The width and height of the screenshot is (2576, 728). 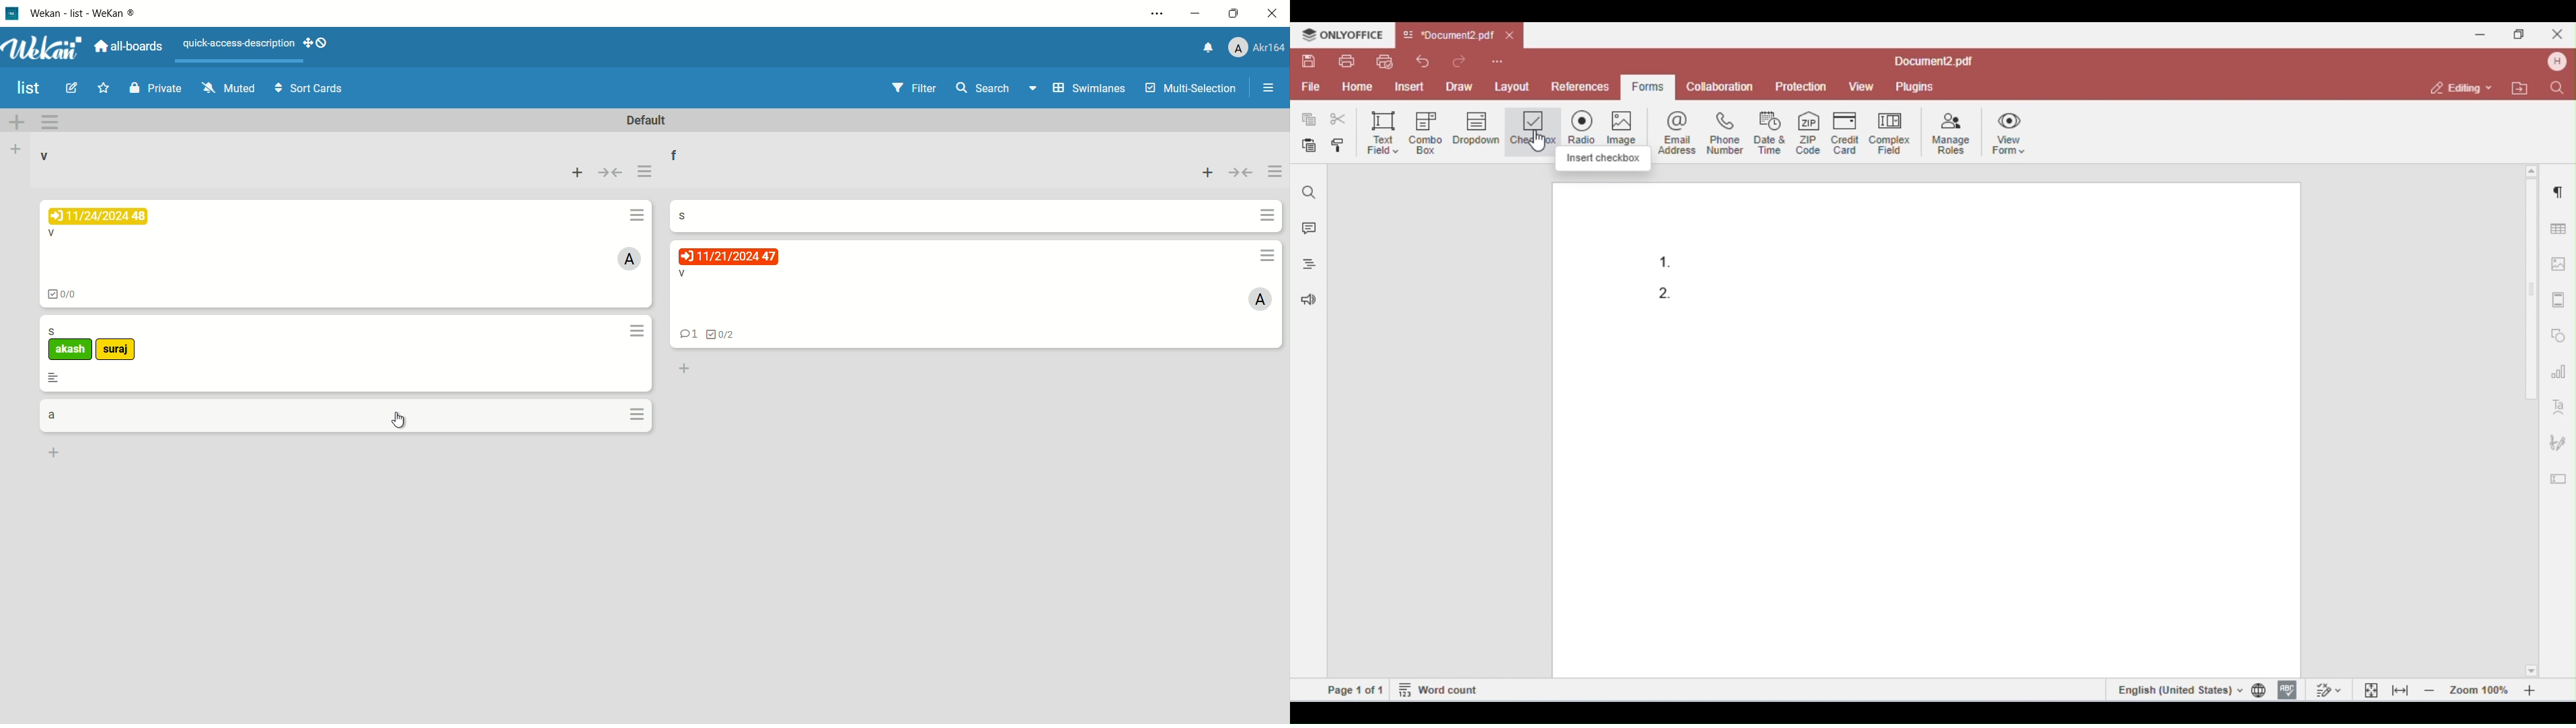 I want to click on board name, so click(x=26, y=88).